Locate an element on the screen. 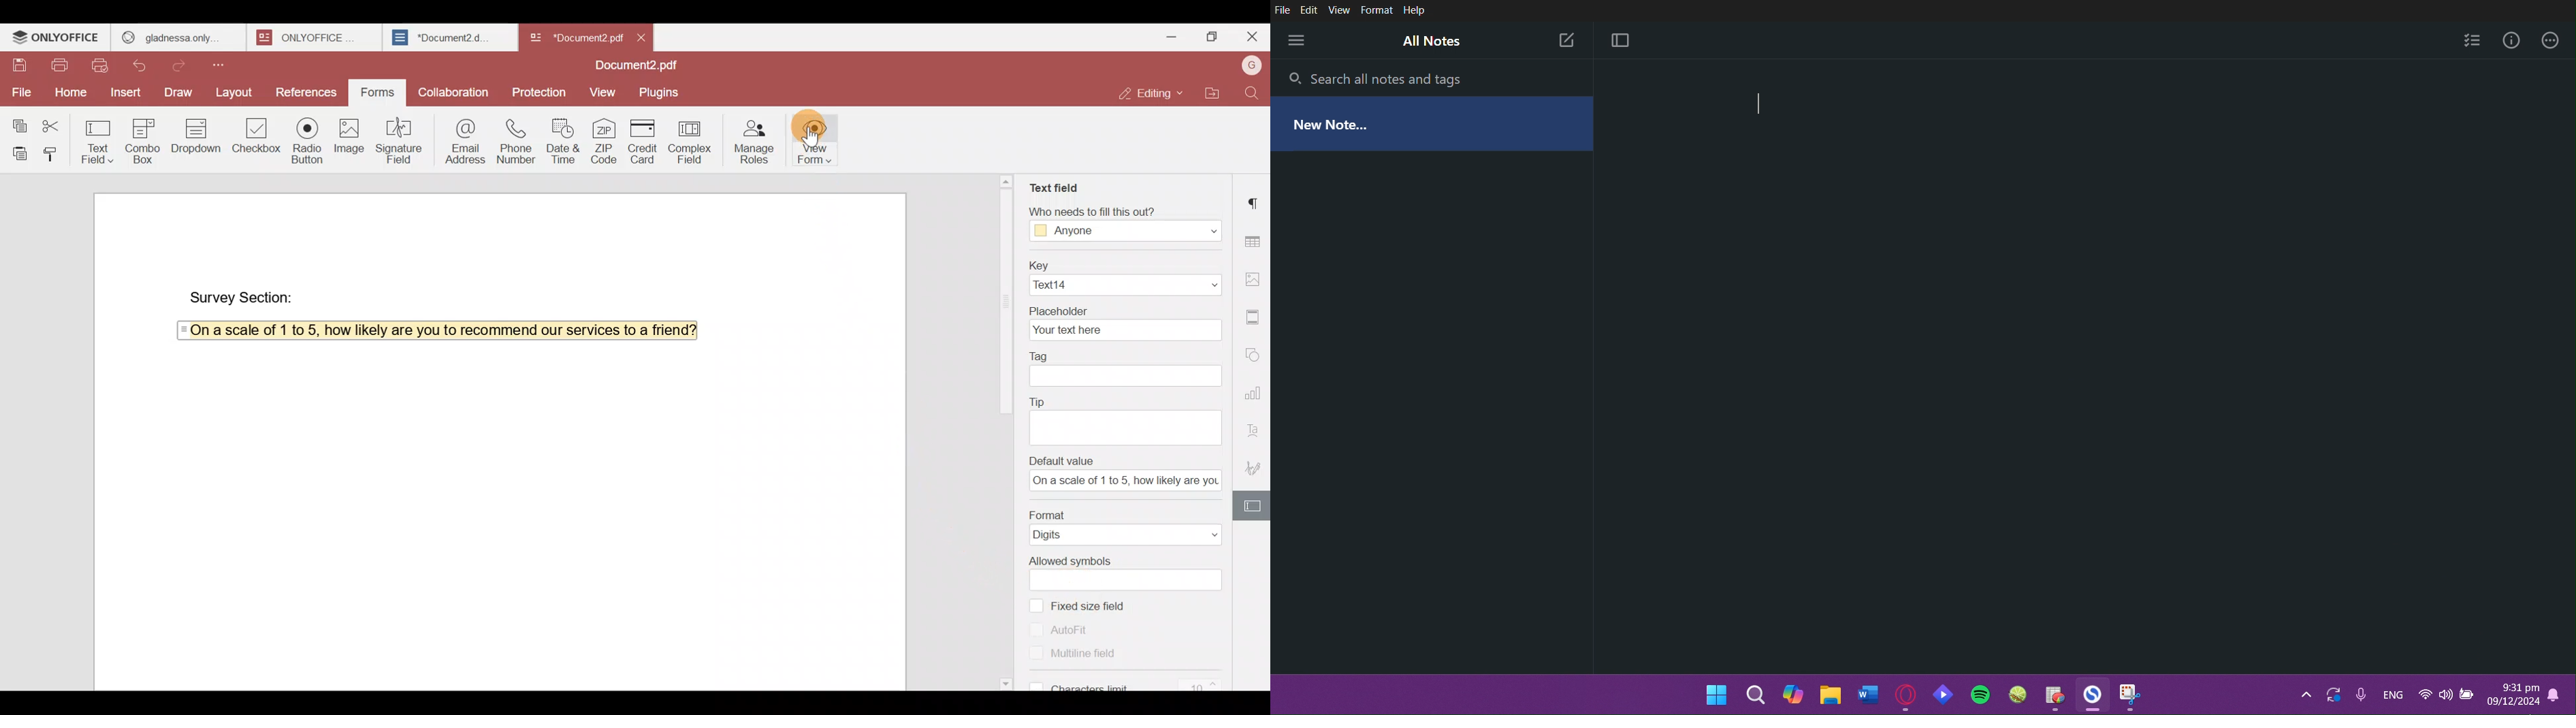  Key is located at coordinates (1121, 263).